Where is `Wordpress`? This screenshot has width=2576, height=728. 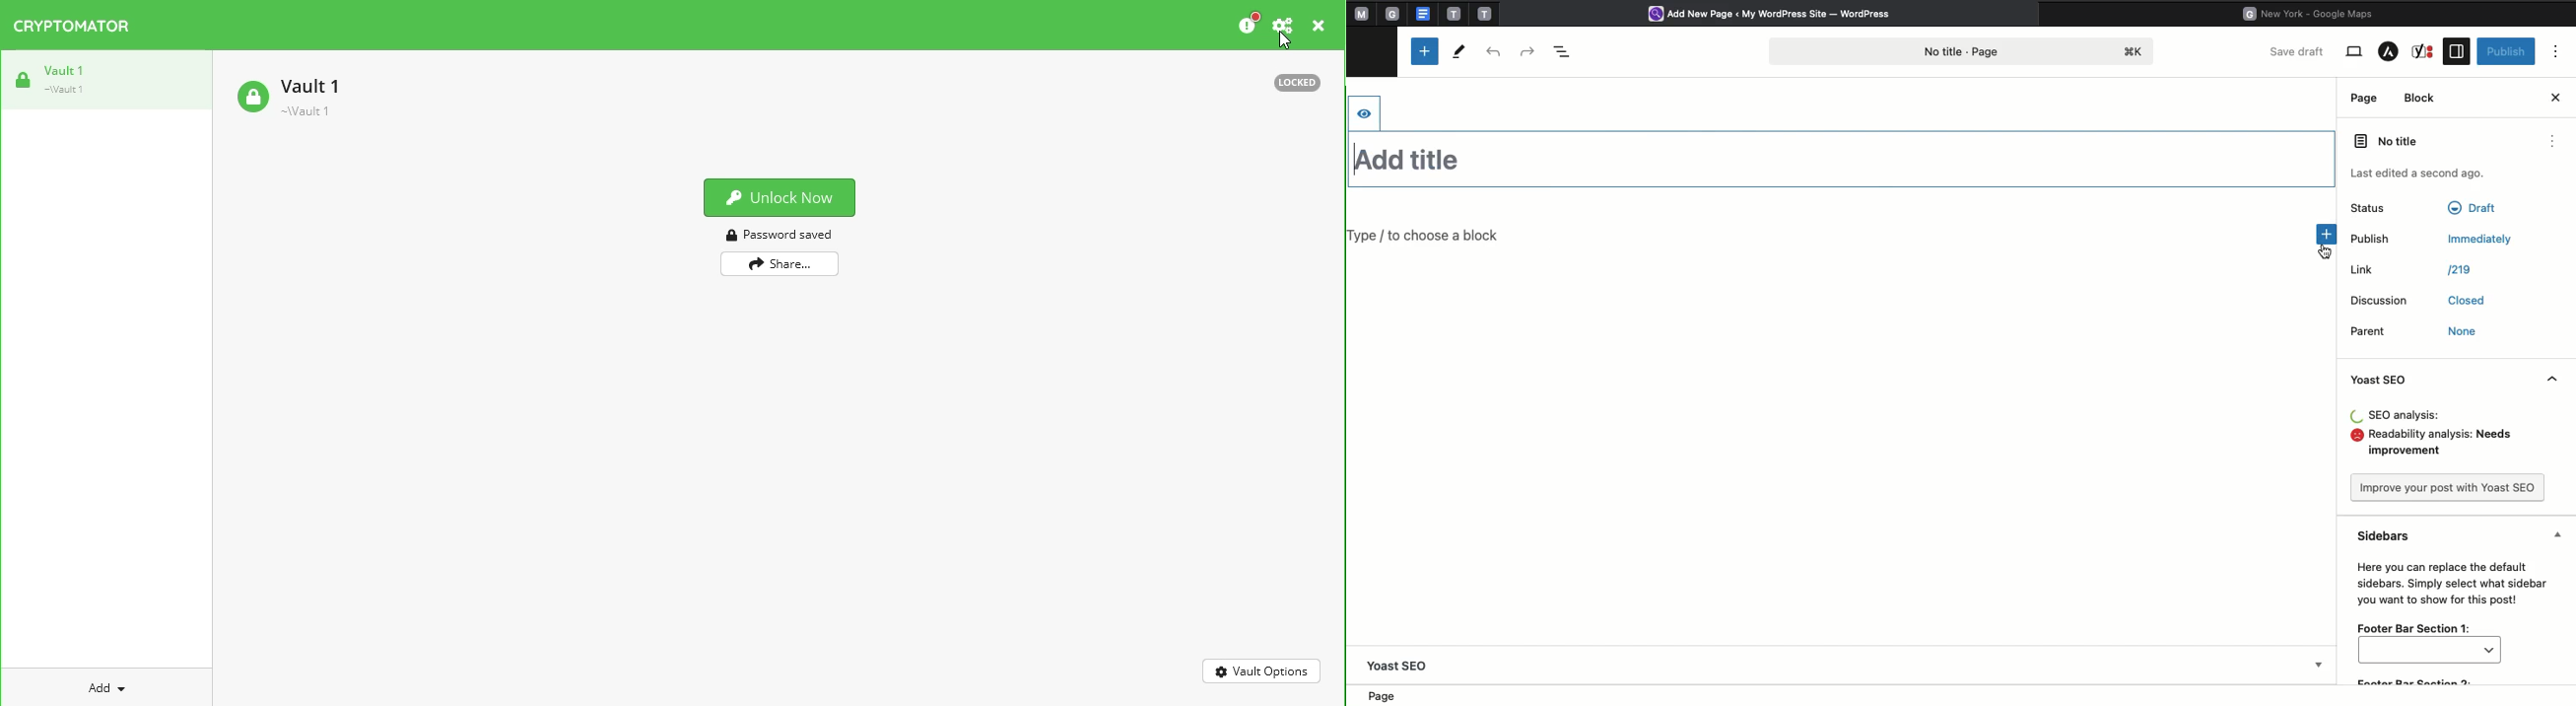 Wordpress is located at coordinates (1777, 15).